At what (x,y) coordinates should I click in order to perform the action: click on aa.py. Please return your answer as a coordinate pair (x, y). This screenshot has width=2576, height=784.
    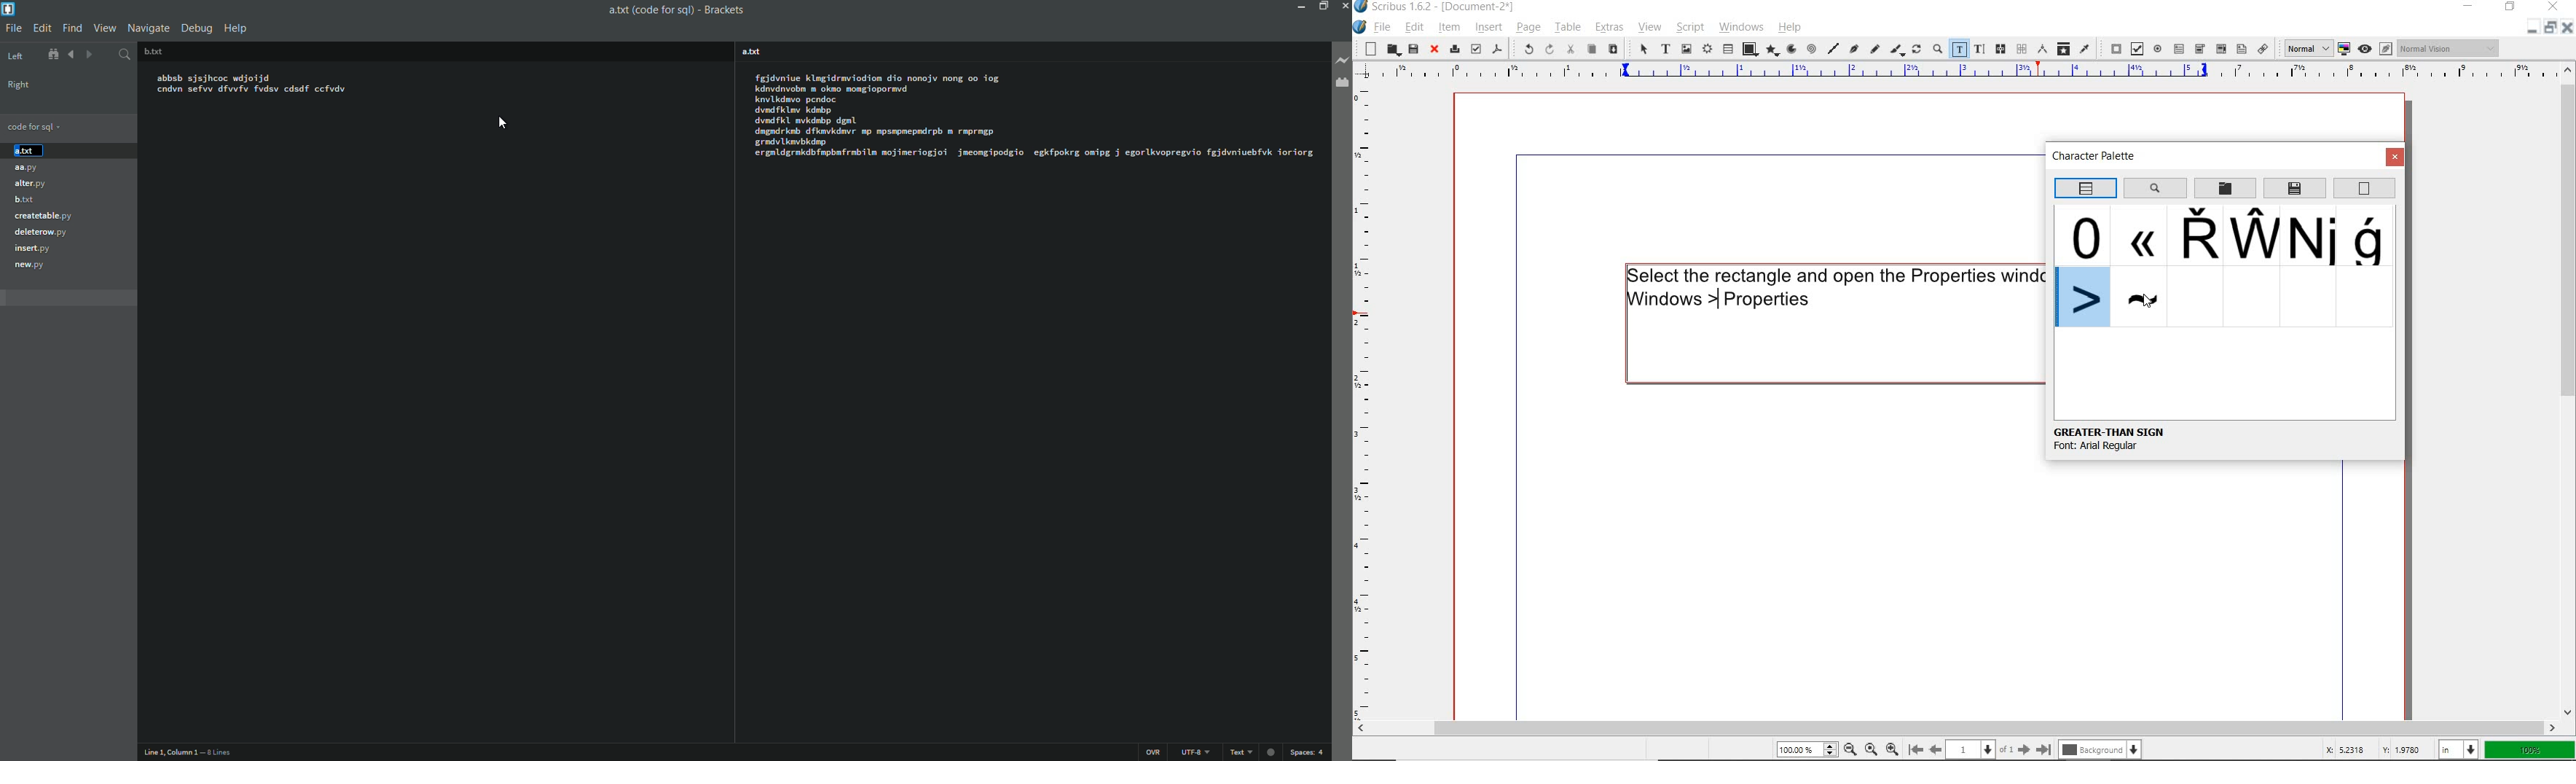
    Looking at the image, I should click on (27, 170).